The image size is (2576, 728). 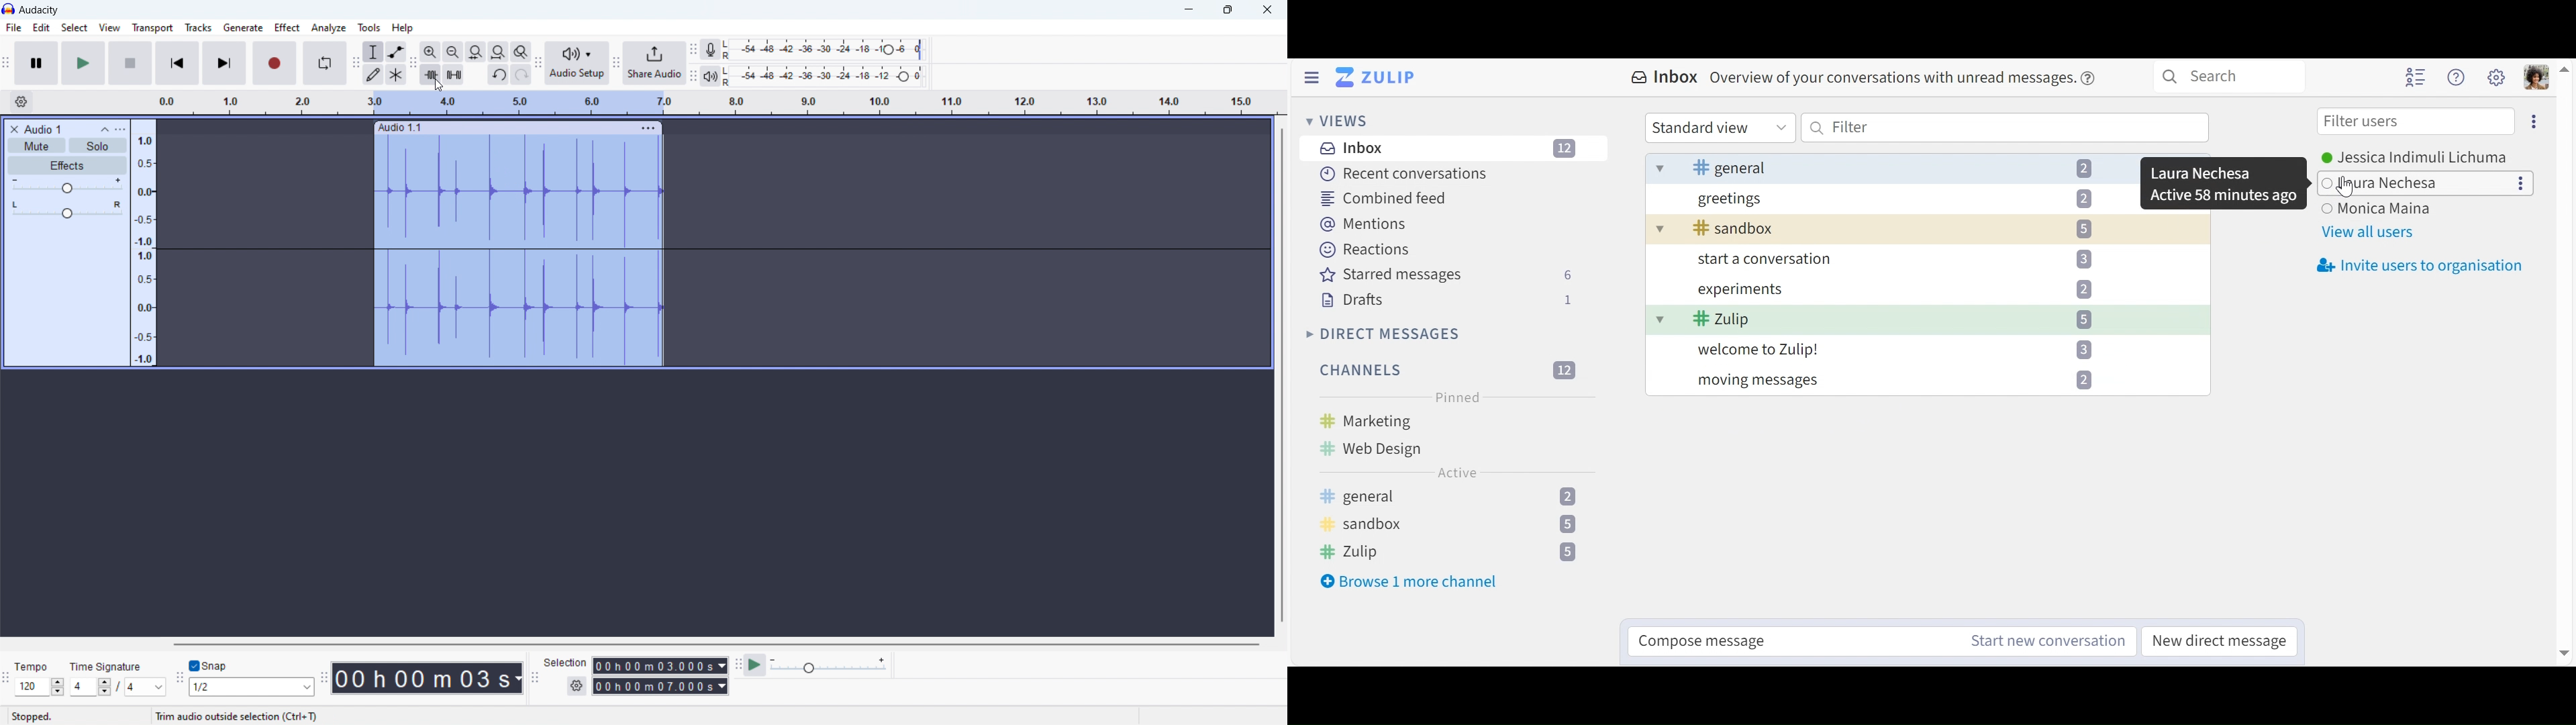 What do you see at coordinates (475, 52) in the screenshot?
I see `fit selection to width` at bounding box center [475, 52].